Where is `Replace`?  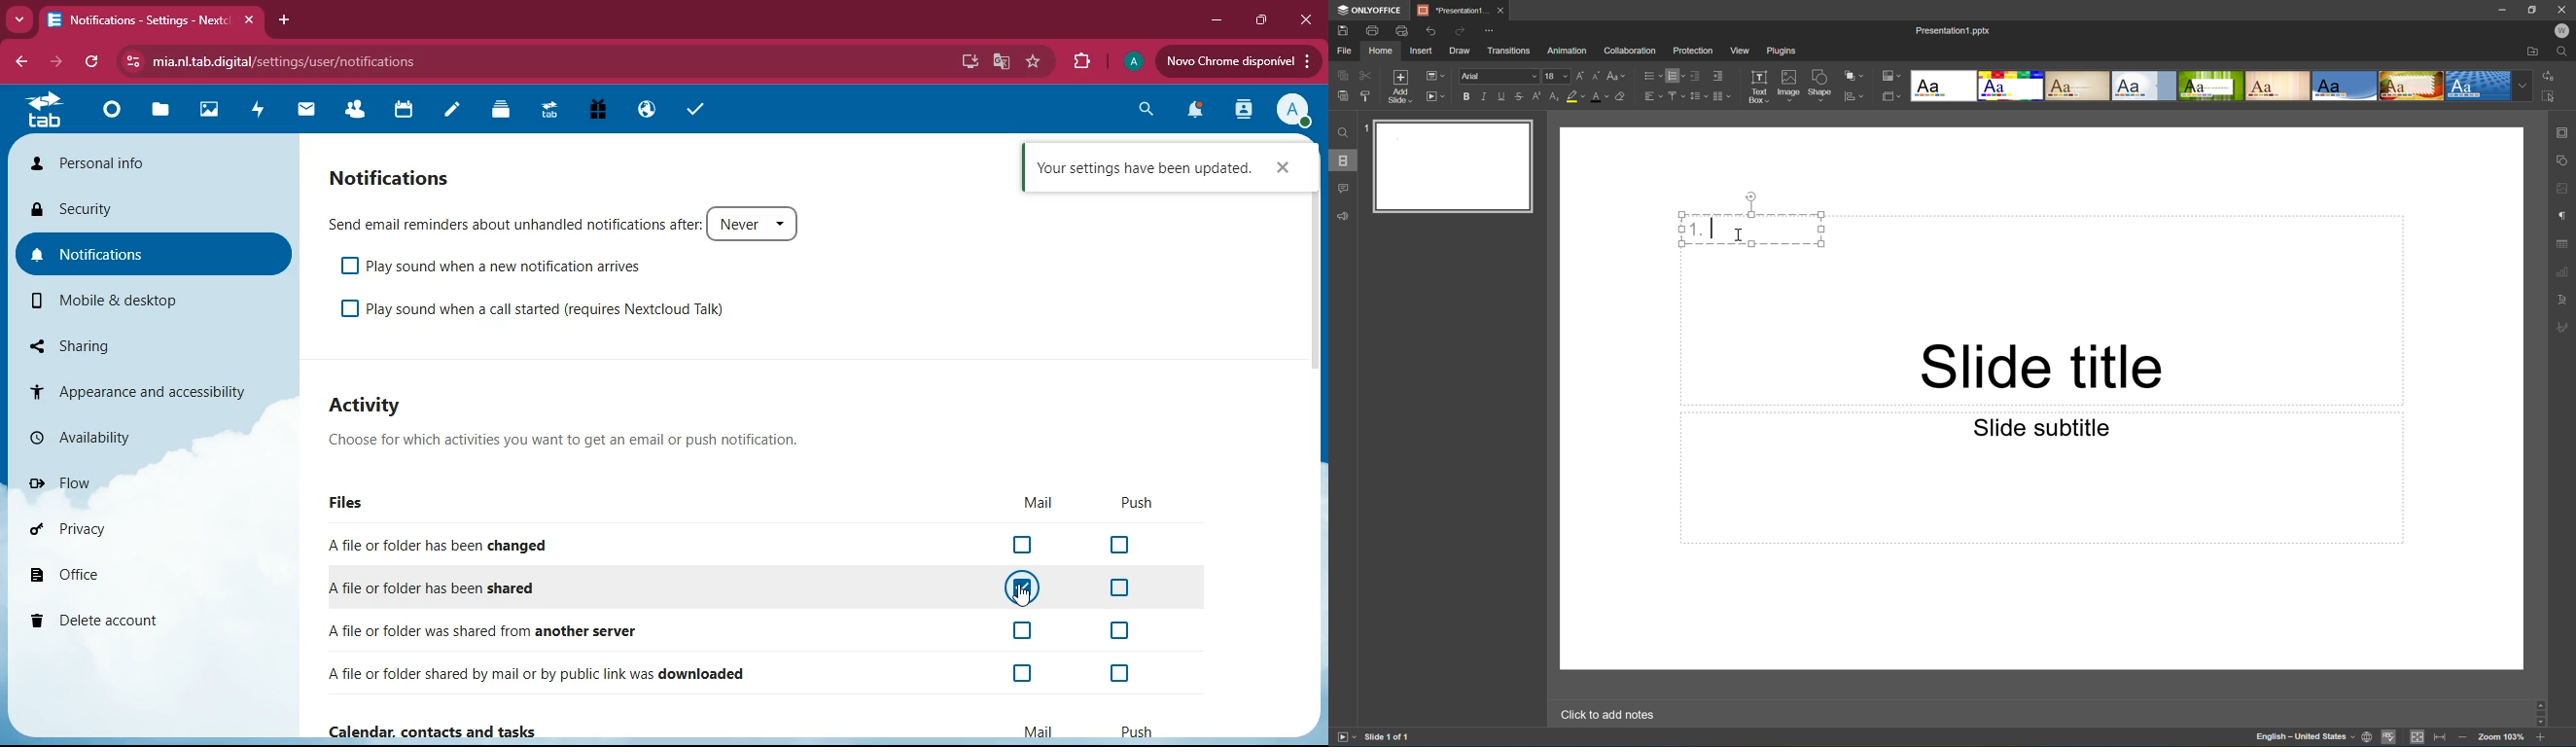
Replace is located at coordinates (2550, 75).